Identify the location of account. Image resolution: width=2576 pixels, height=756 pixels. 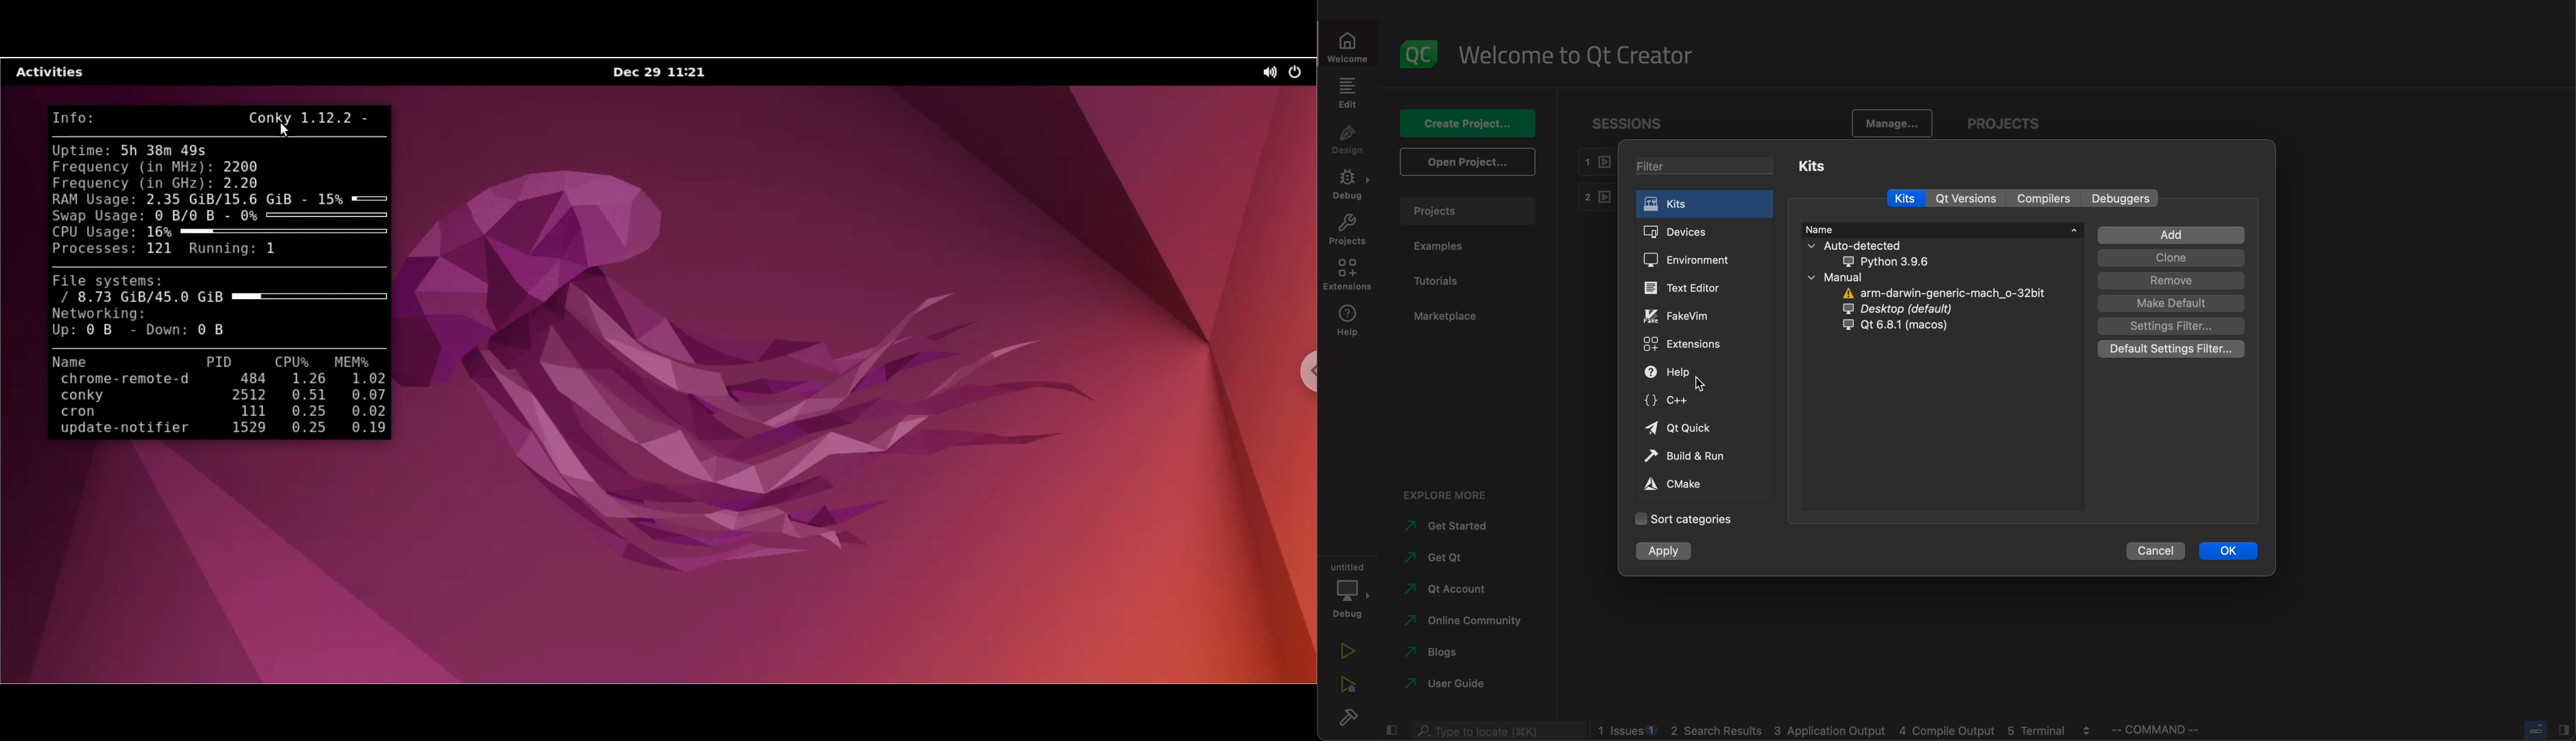
(1449, 591).